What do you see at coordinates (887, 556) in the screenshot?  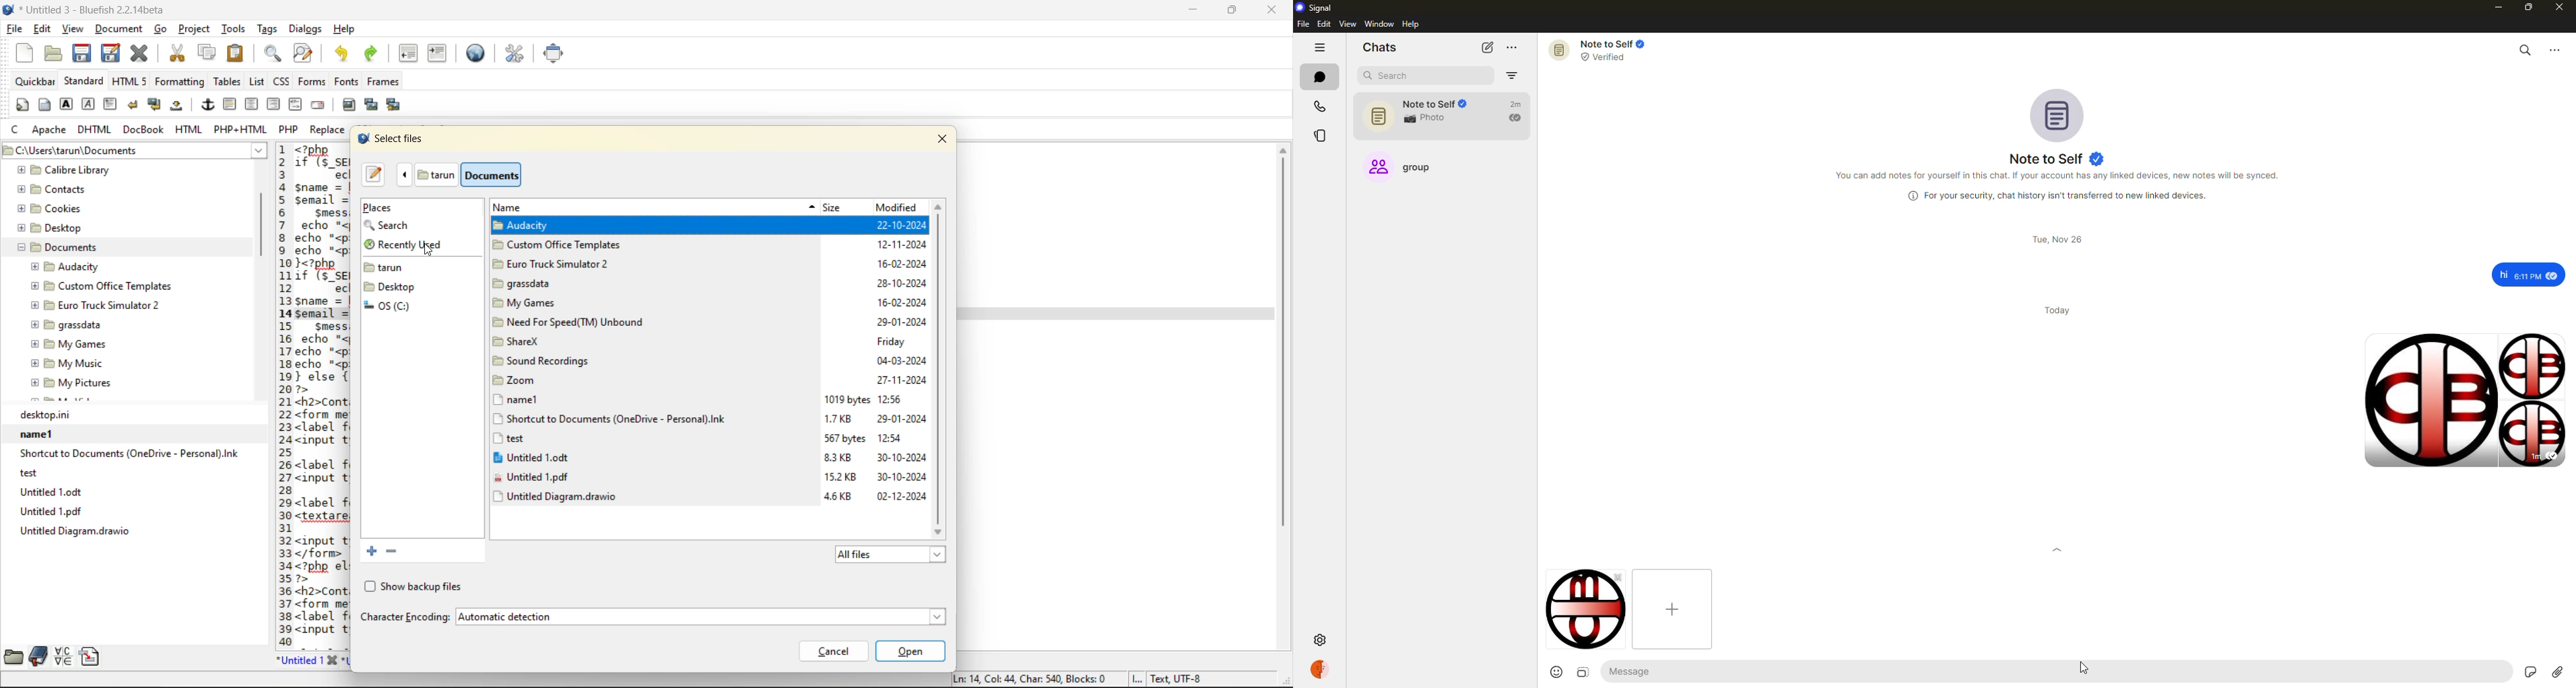 I see `all files` at bounding box center [887, 556].